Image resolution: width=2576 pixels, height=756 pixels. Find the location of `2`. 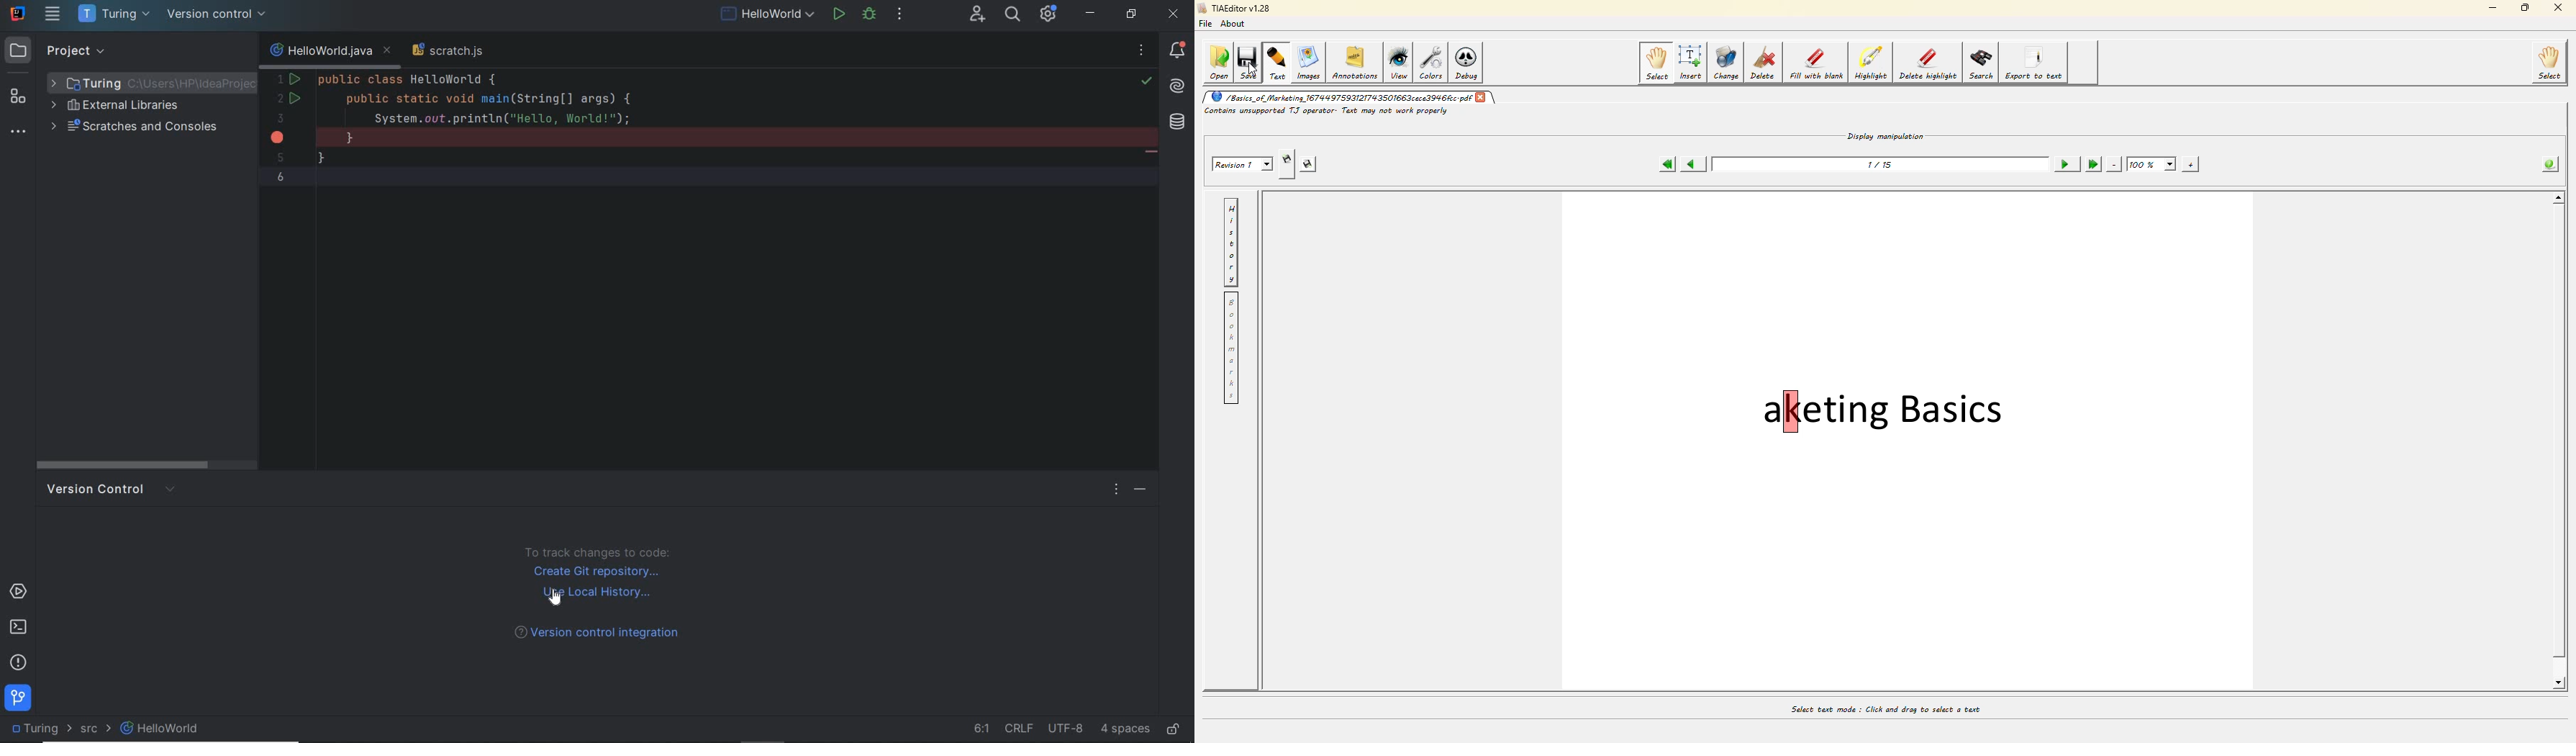

2 is located at coordinates (280, 98).